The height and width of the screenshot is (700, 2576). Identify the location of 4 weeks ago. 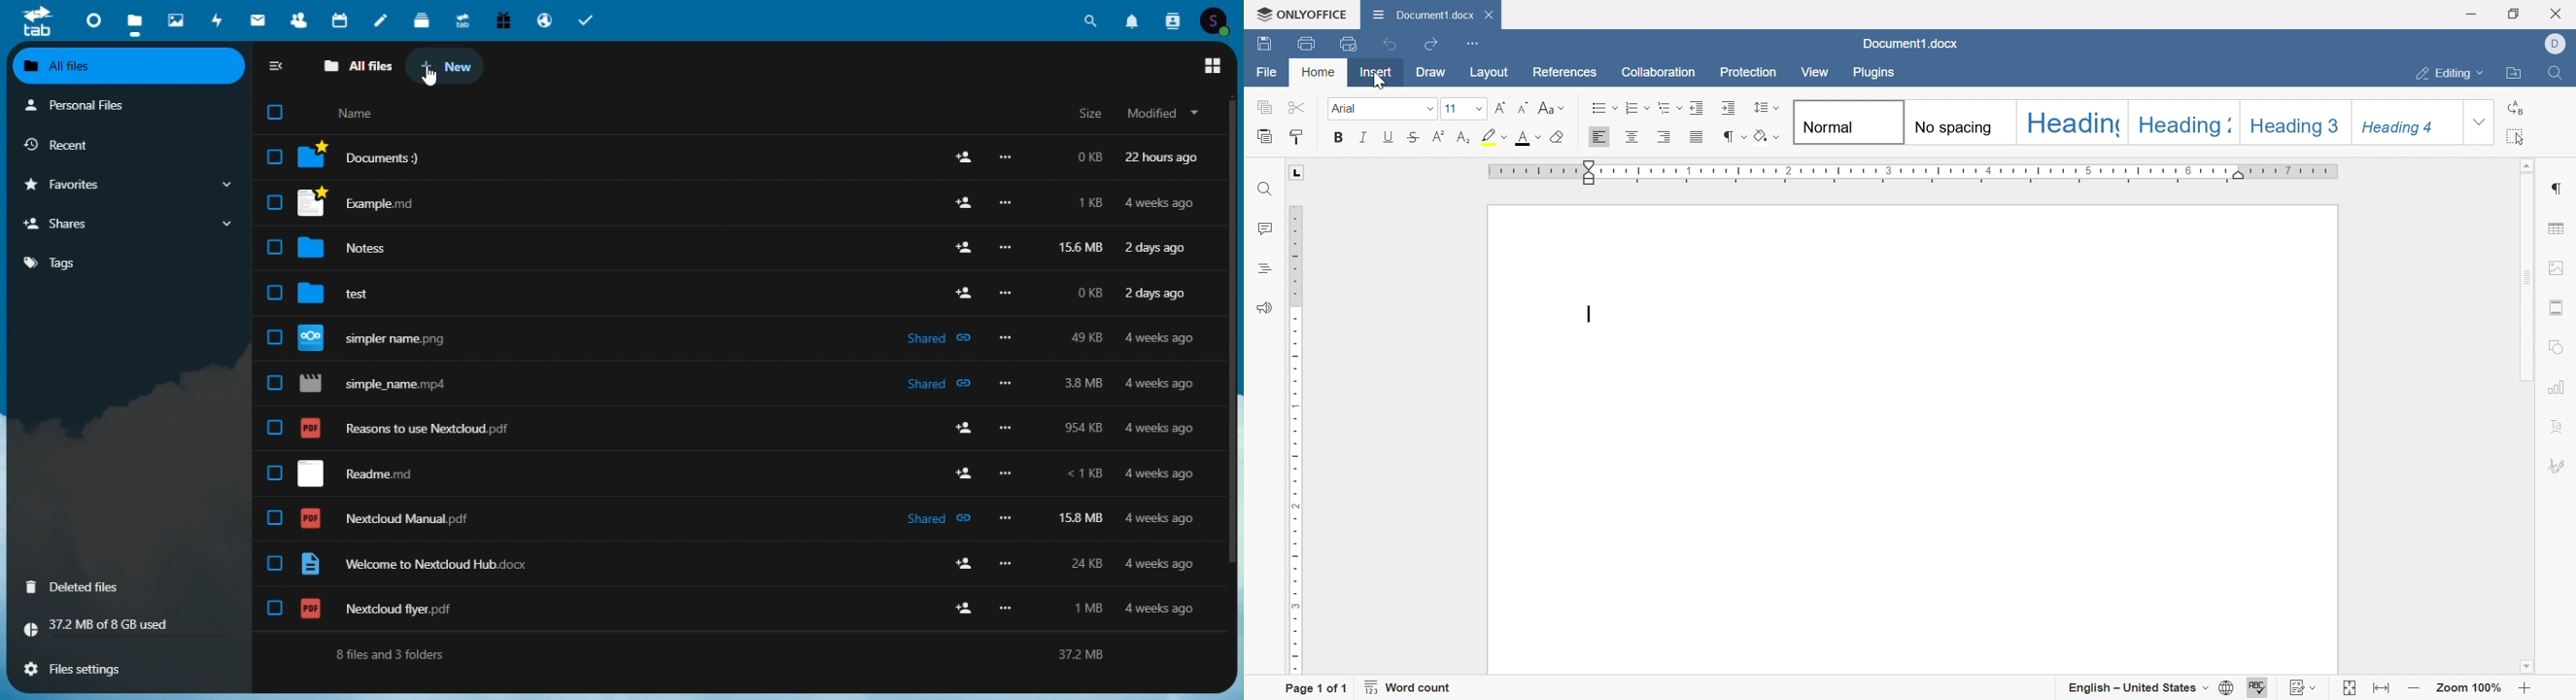
(1165, 384).